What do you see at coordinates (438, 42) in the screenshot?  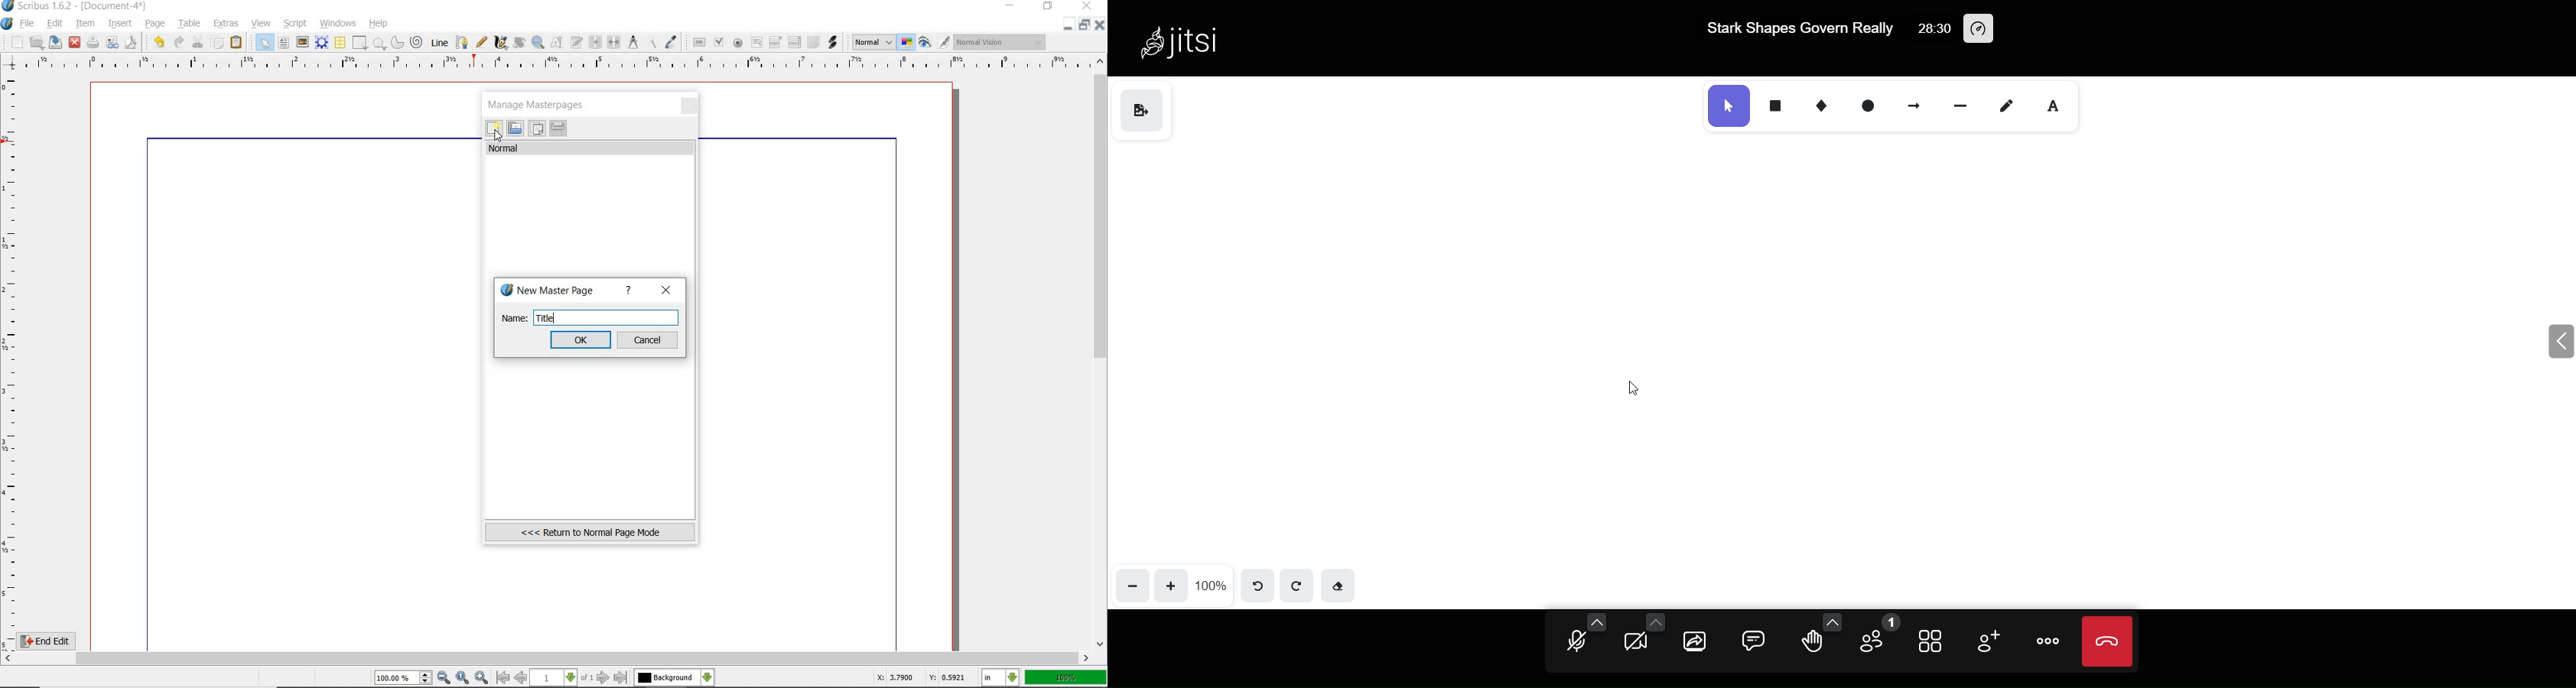 I see `line` at bounding box center [438, 42].